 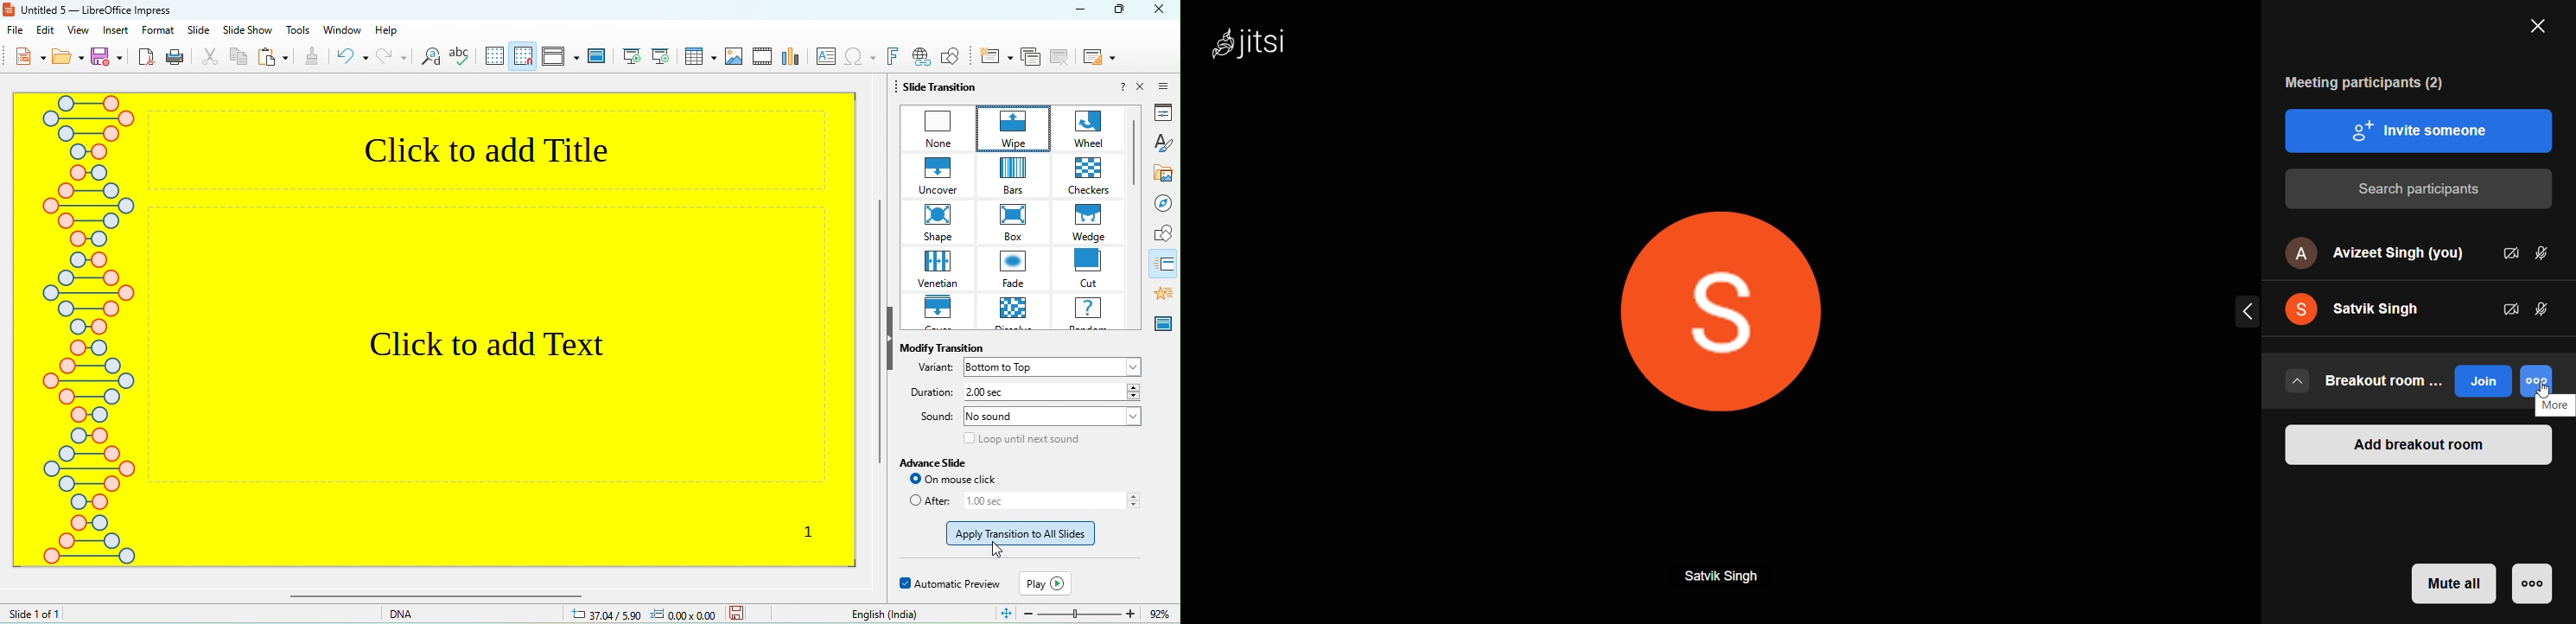 I want to click on view, so click(x=80, y=31).